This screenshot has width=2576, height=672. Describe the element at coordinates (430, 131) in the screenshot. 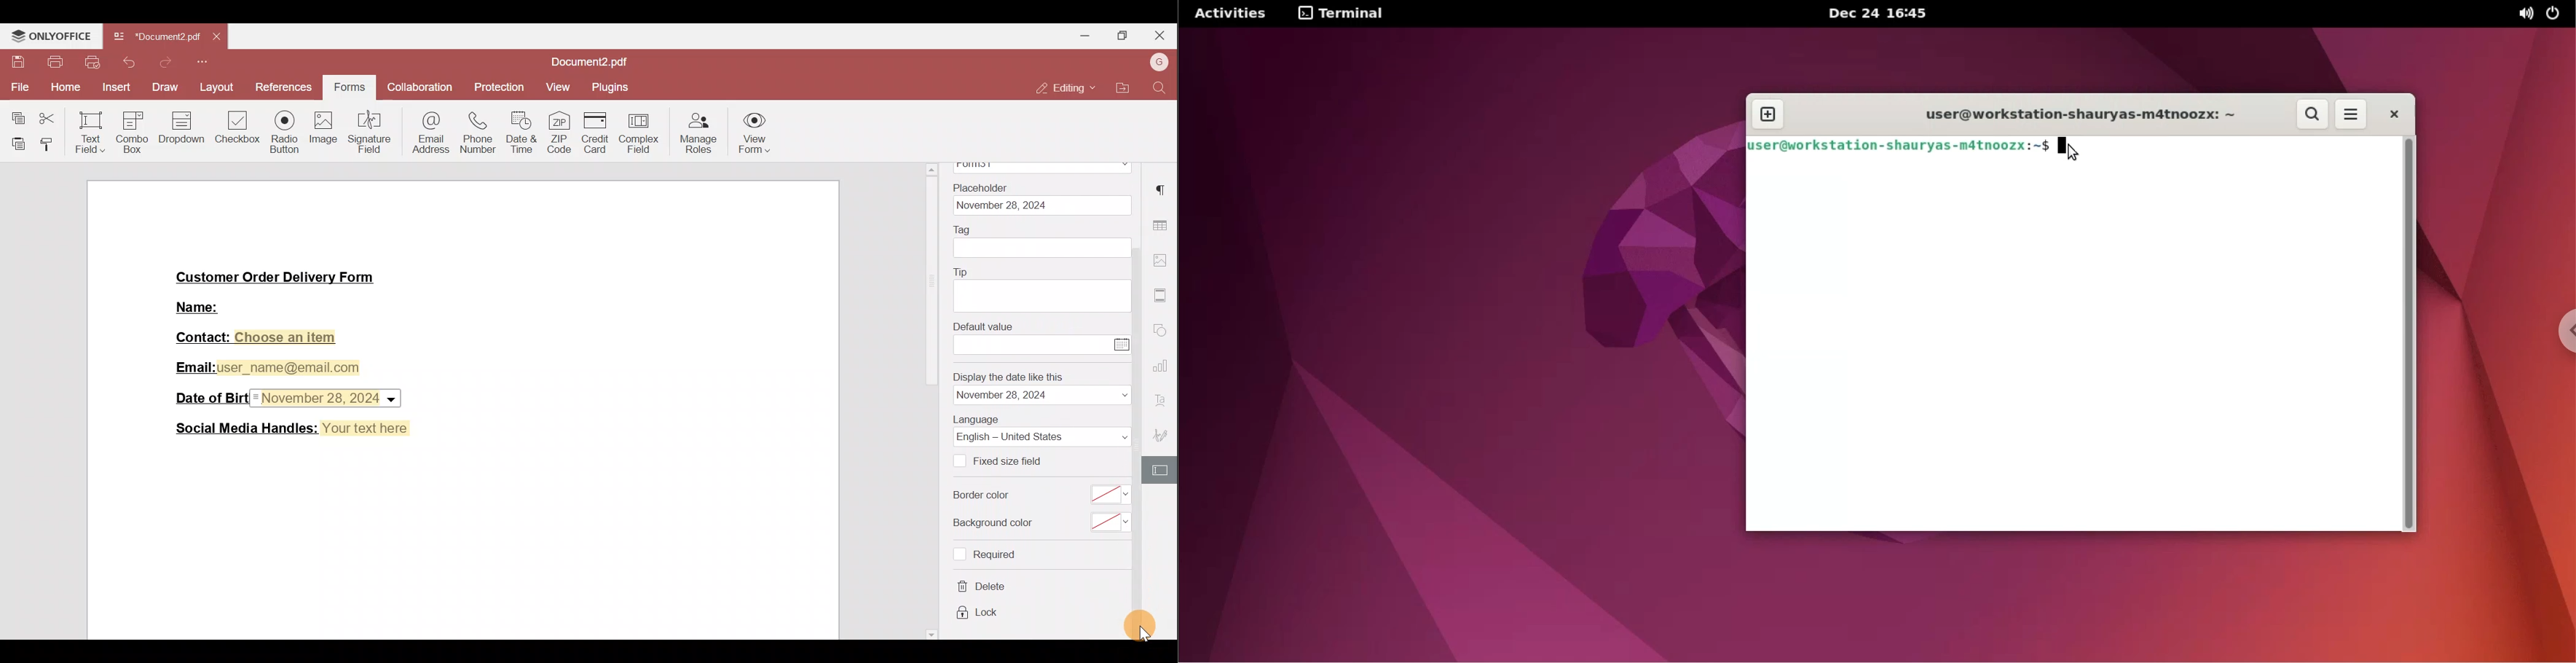

I see `Email address` at that location.